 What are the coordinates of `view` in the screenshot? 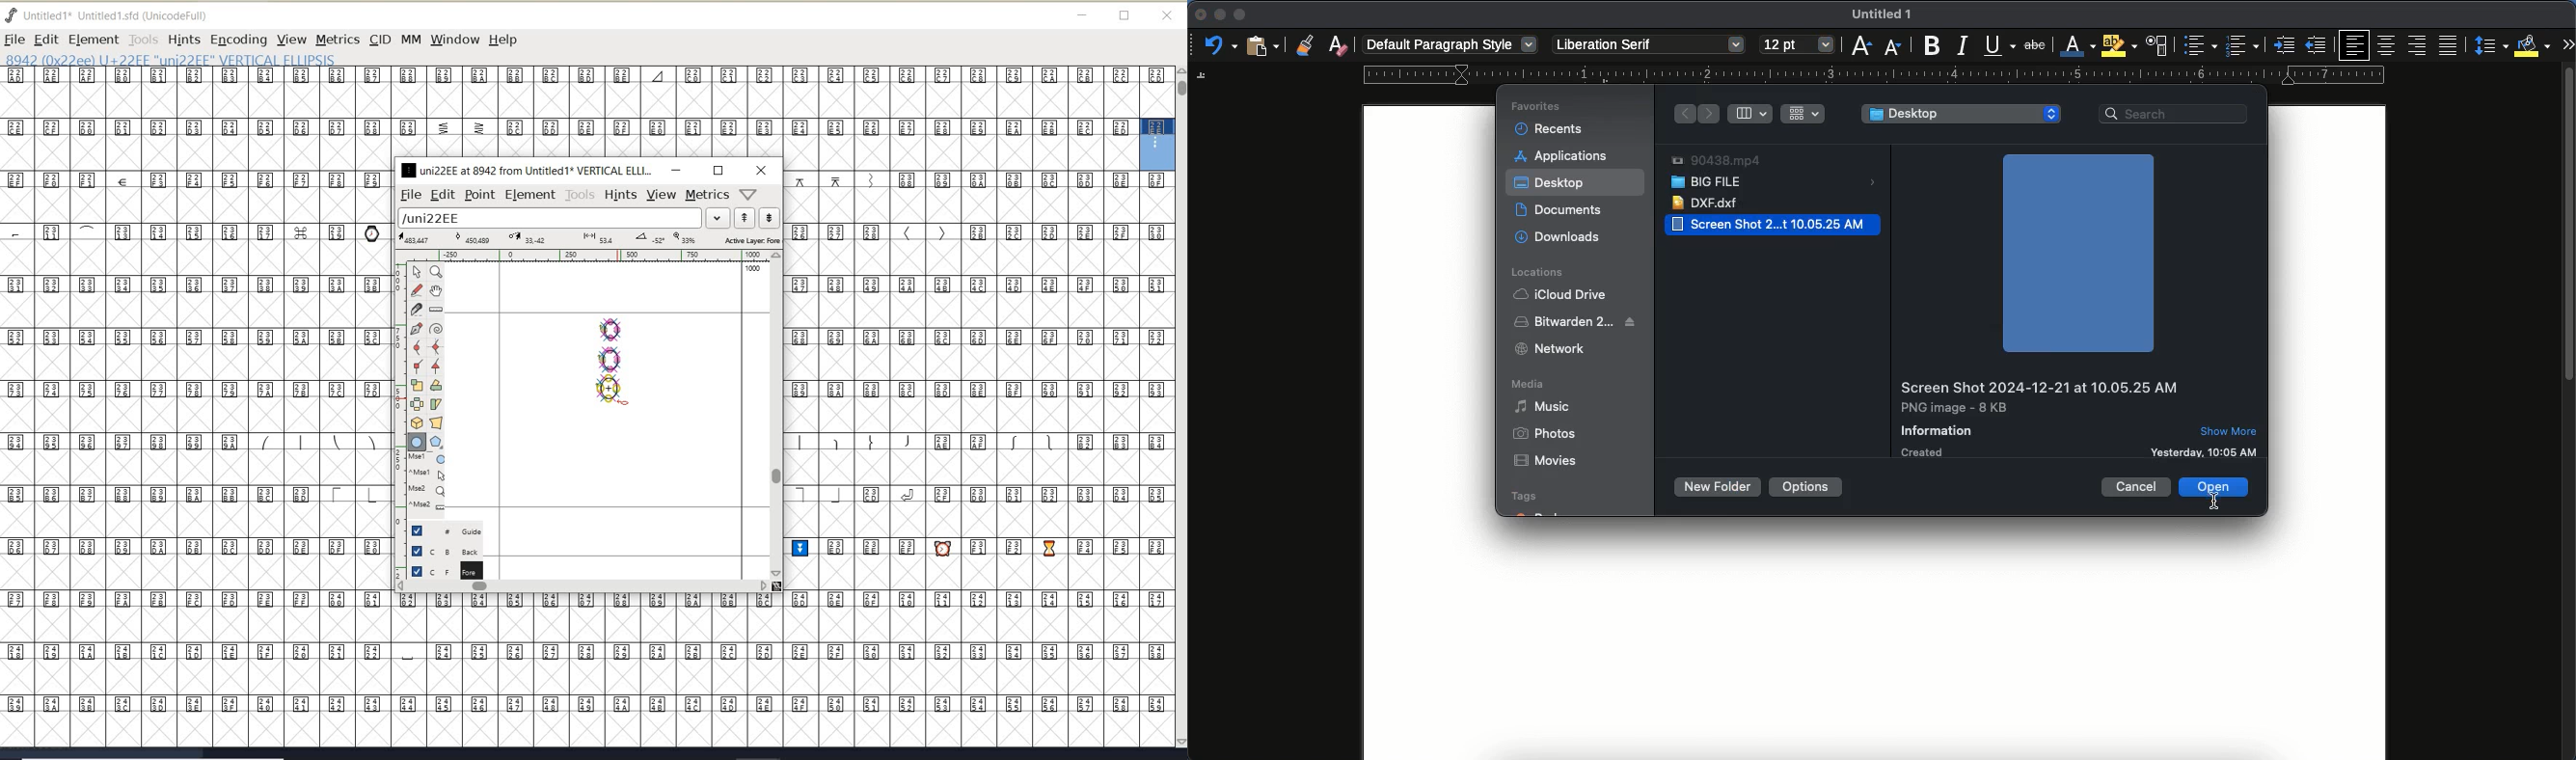 It's located at (662, 194).